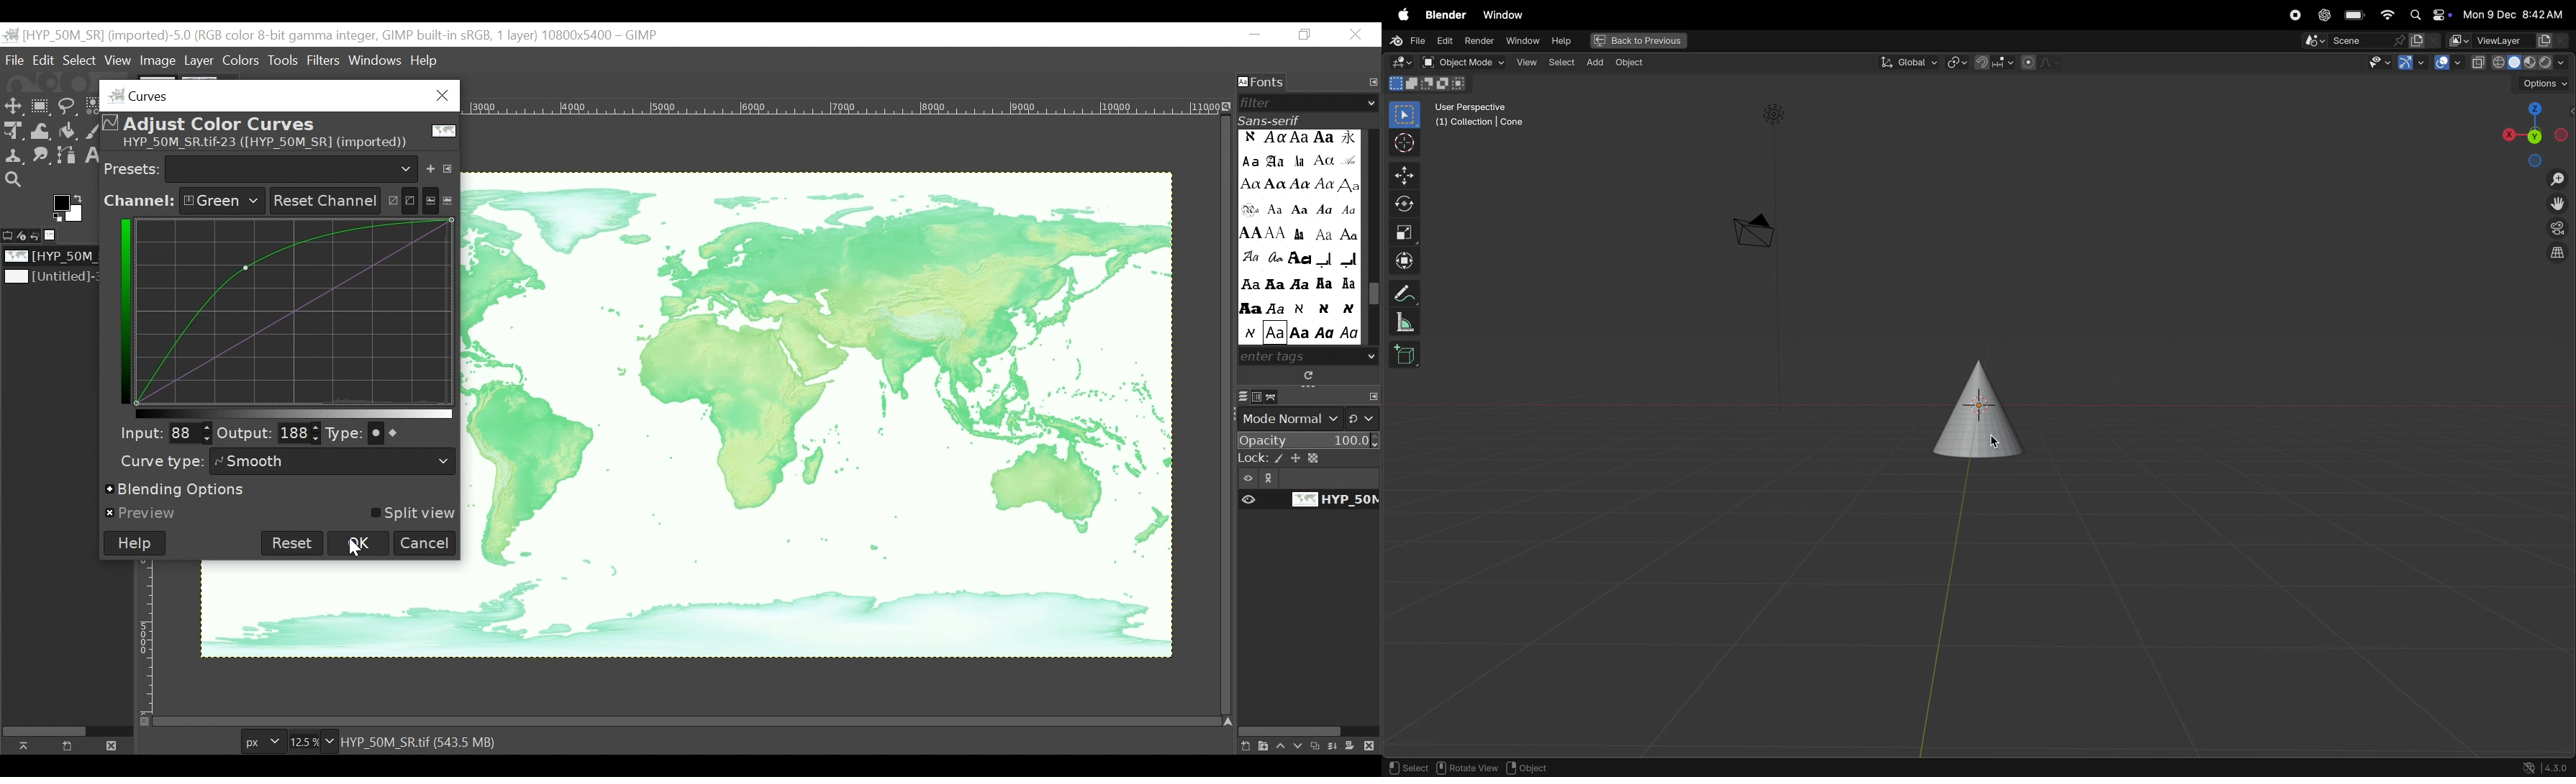 The height and width of the screenshot is (784, 2576). Describe the element at coordinates (261, 742) in the screenshot. I see `Pixels` at that location.